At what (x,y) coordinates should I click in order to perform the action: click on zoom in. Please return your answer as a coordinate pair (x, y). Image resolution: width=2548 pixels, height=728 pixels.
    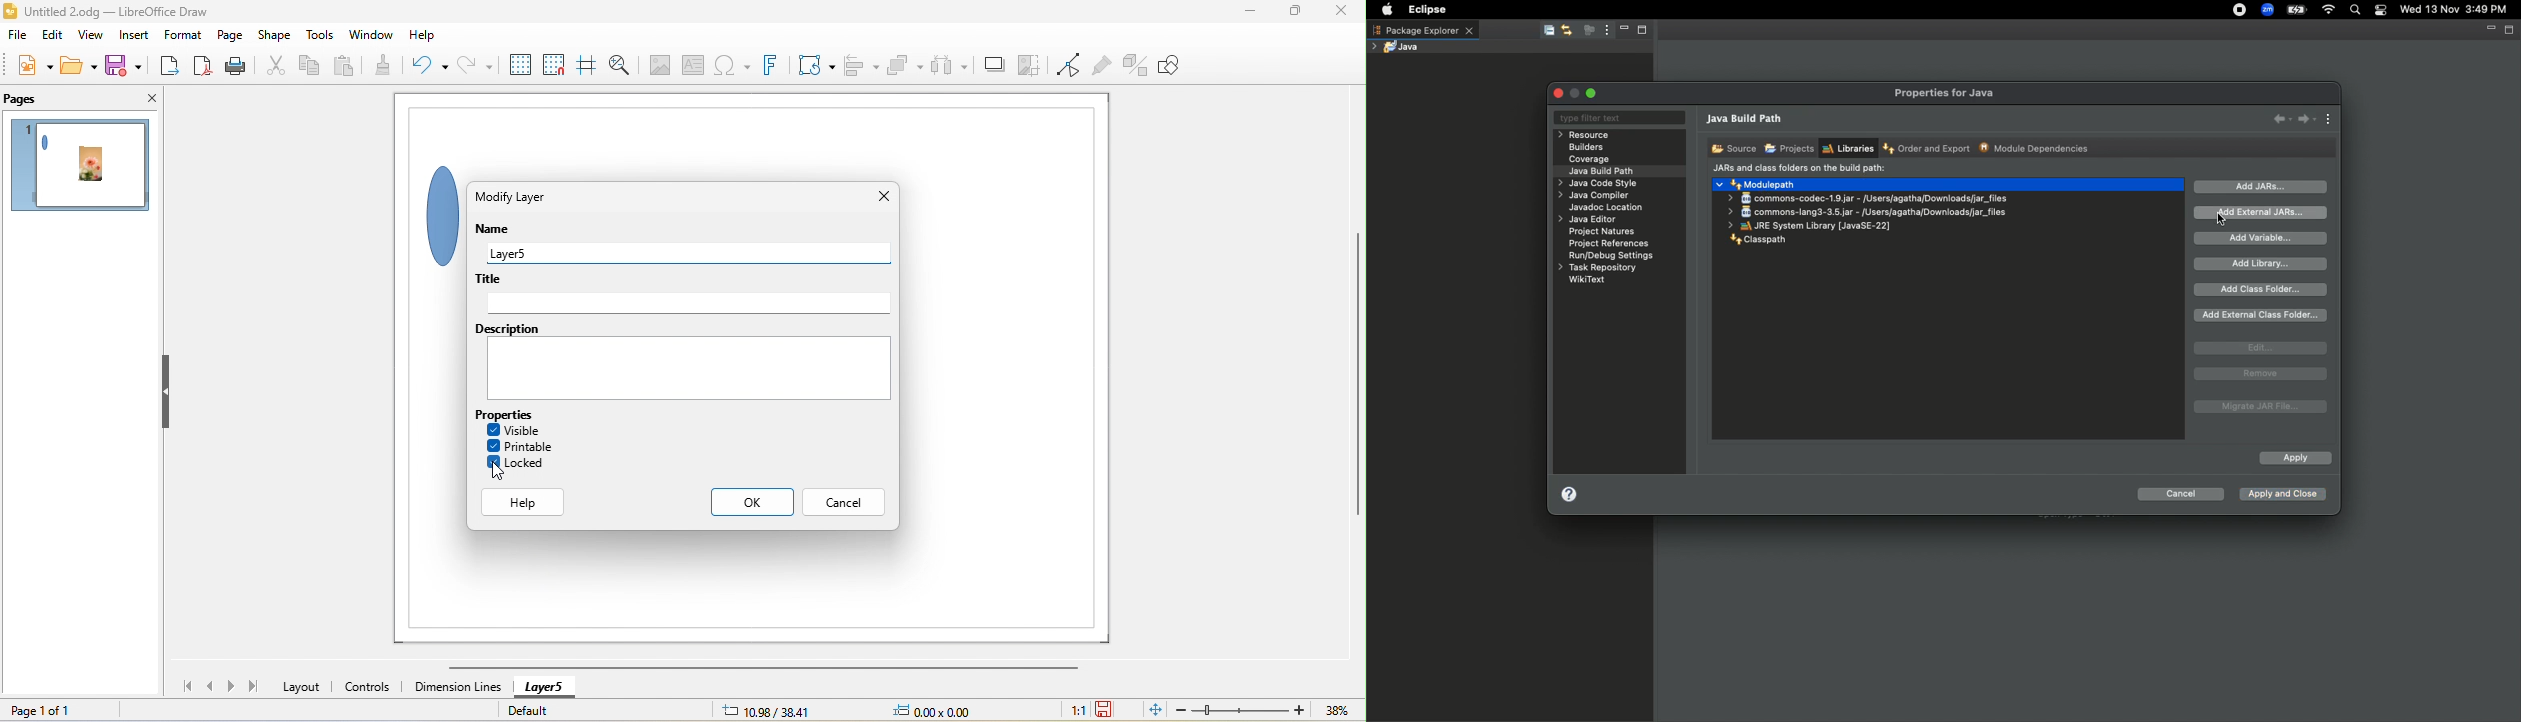
    Looking at the image, I should click on (1300, 709).